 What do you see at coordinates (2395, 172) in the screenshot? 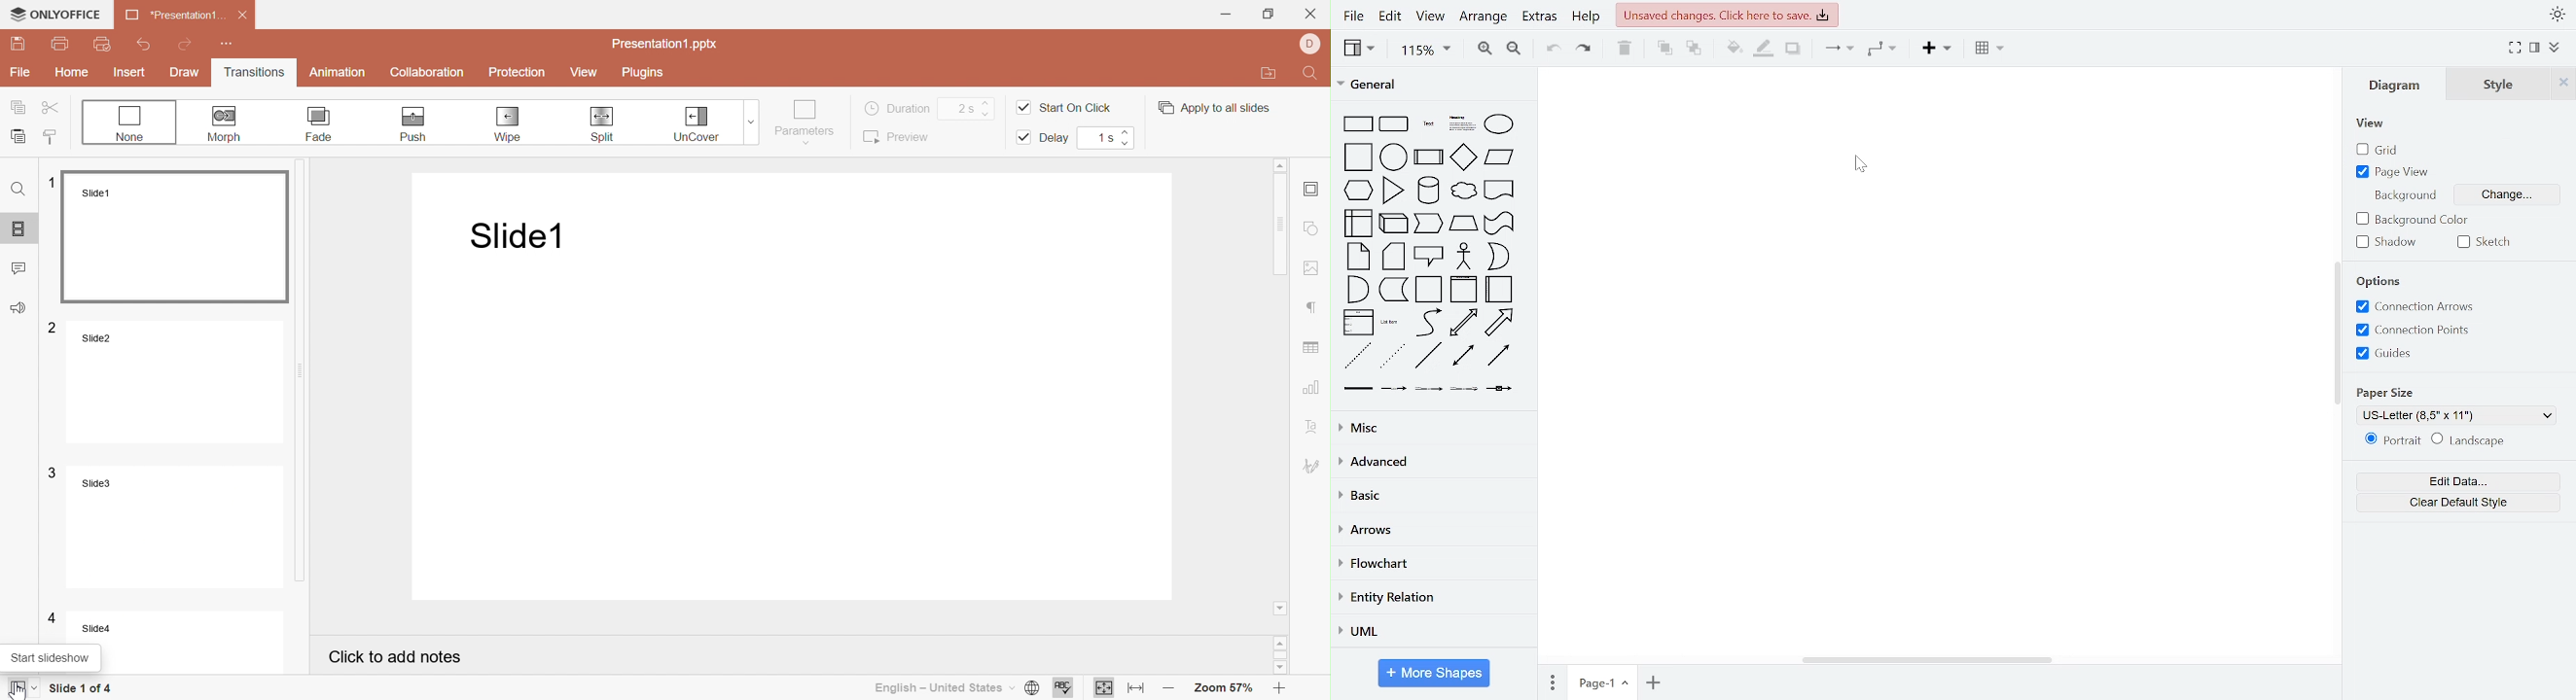
I see `page view` at bounding box center [2395, 172].